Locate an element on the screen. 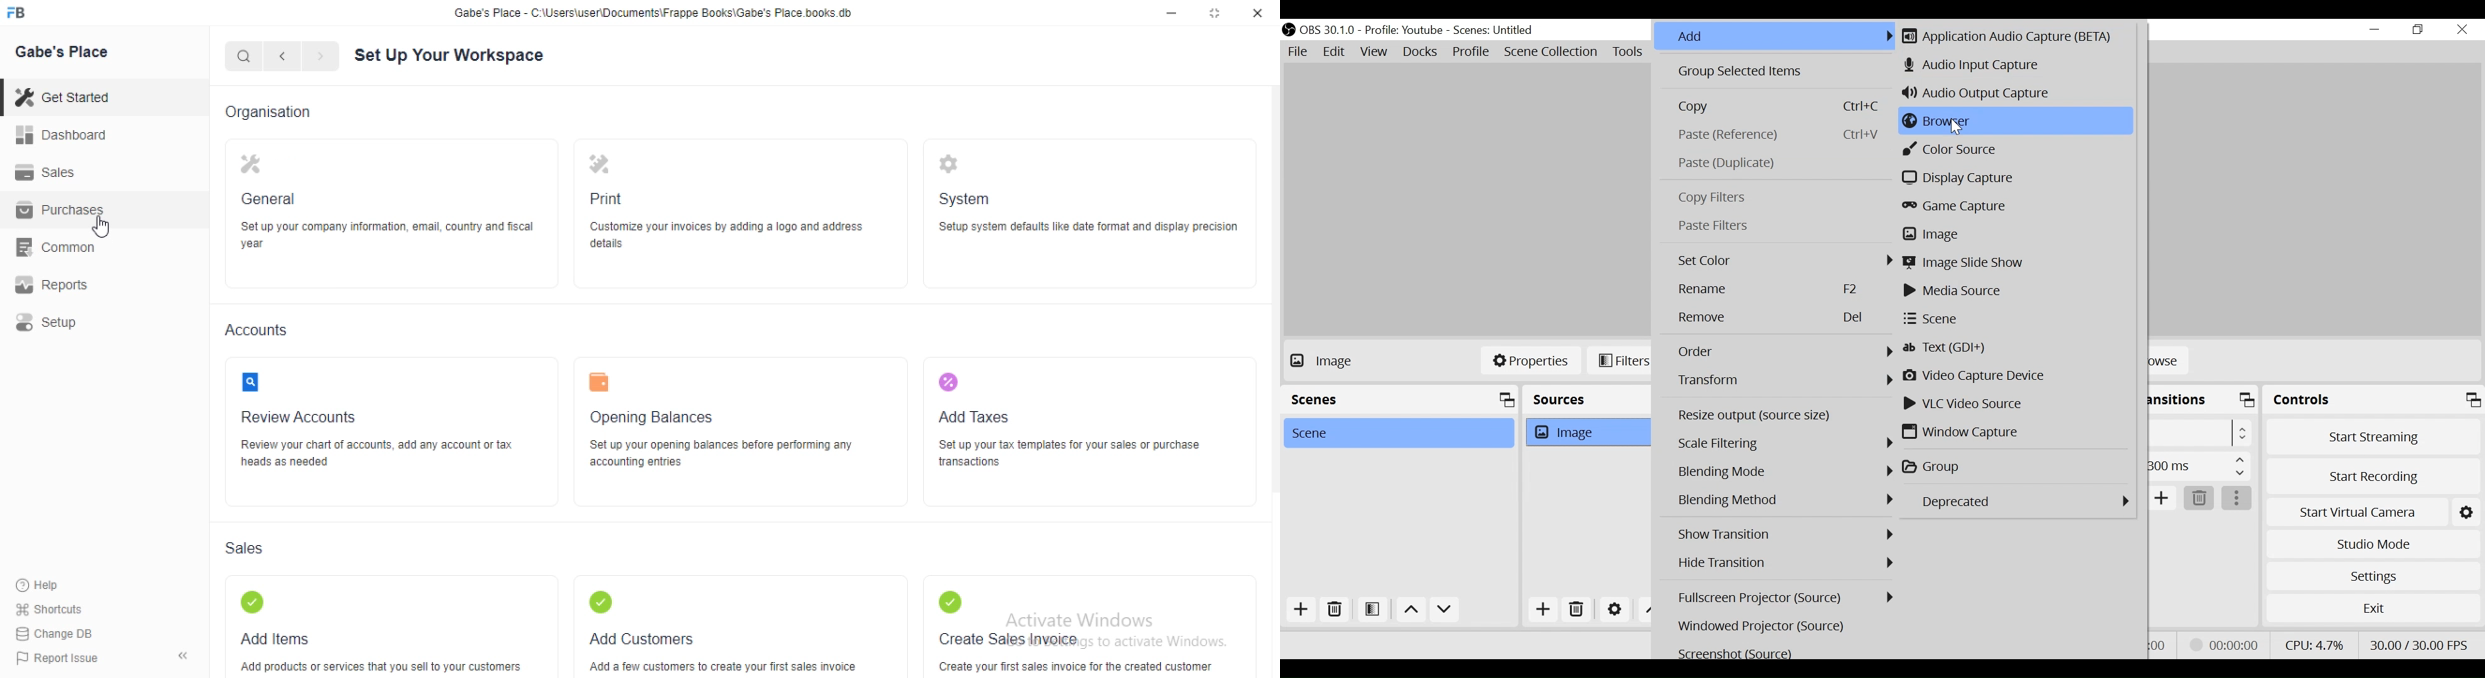 Image resolution: width=2492 pixels, height=700 pixels. ‘Set up your tax templates for your sales or purchase tansactons is located at coordinates (1070, 456).